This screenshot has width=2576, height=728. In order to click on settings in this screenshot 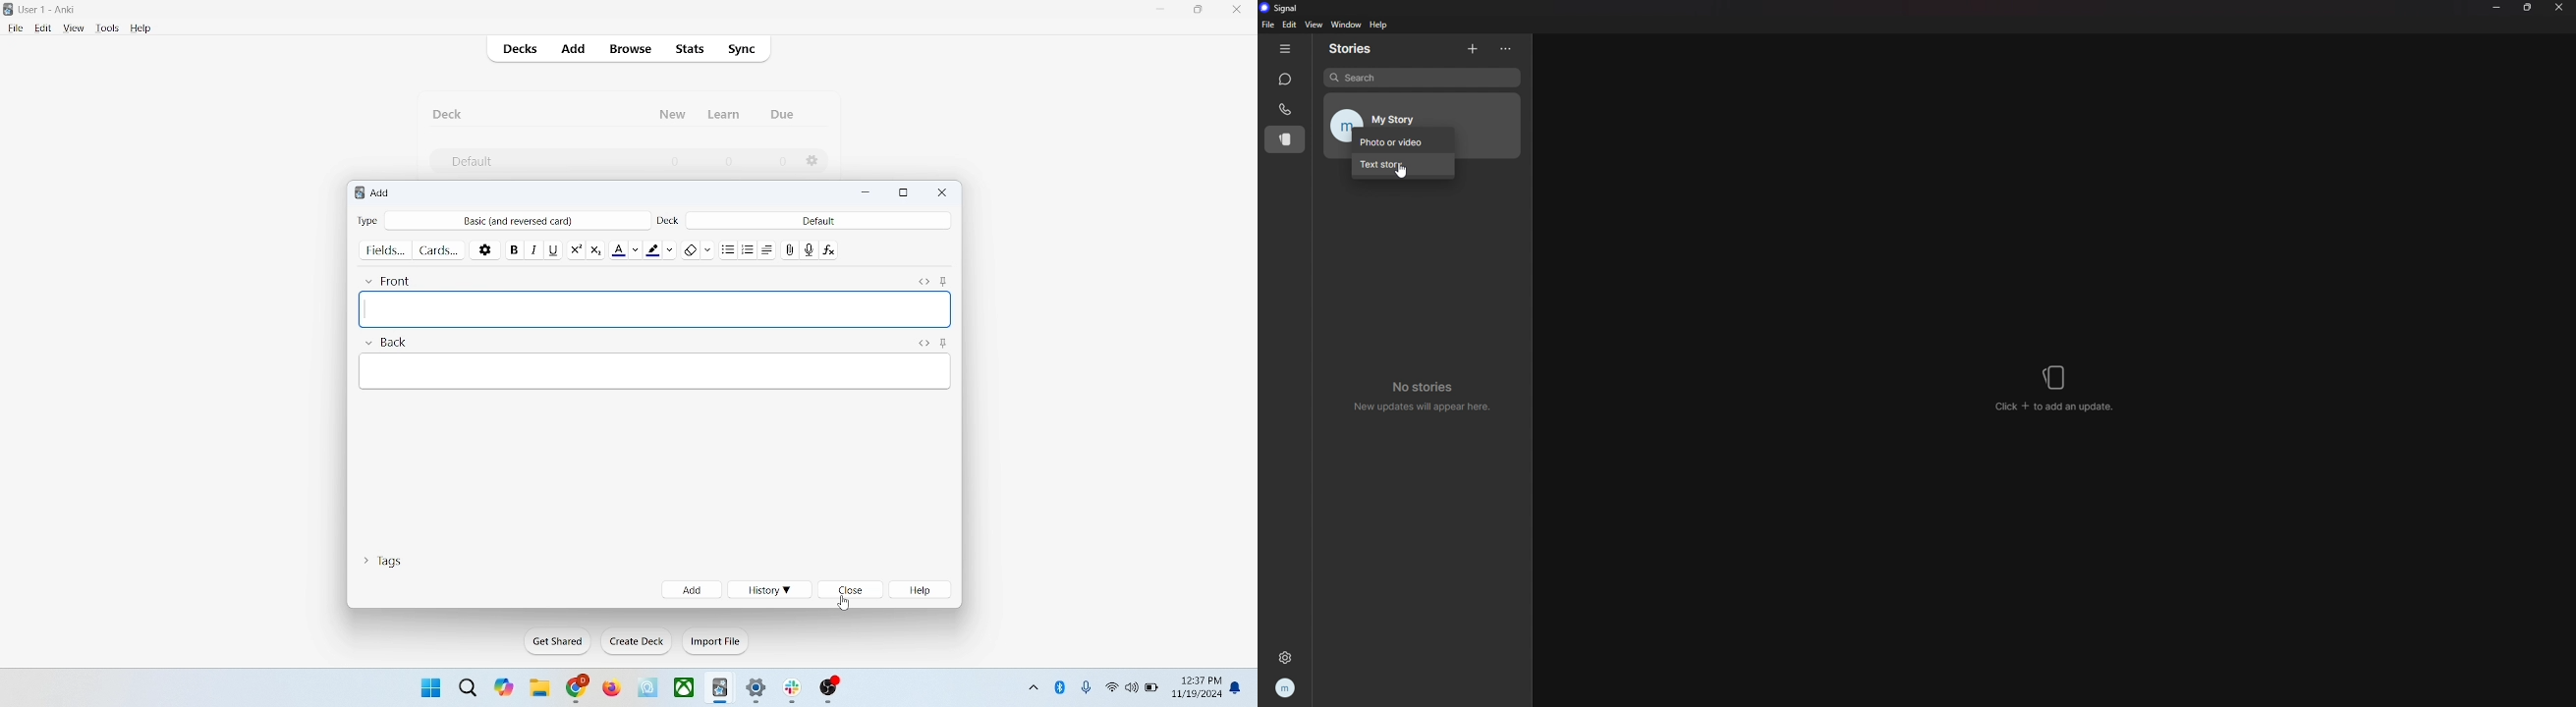, I will do `click(757, 691)`.